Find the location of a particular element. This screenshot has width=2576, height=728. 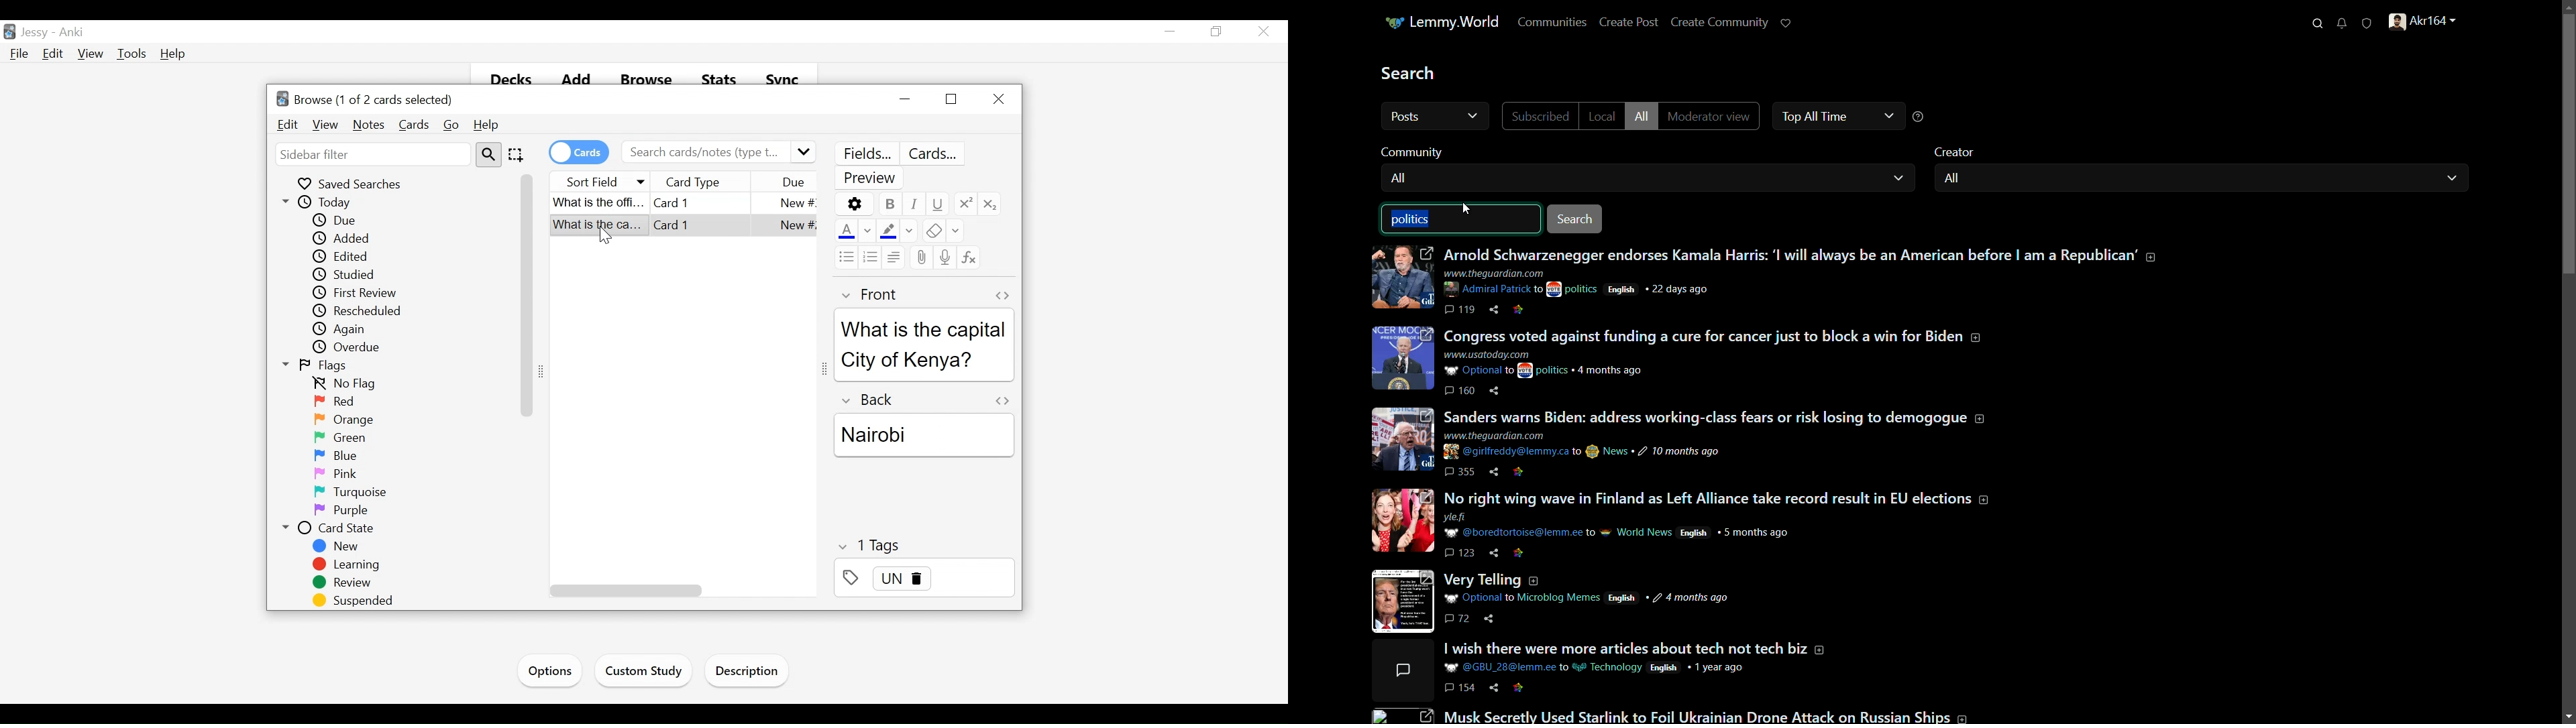

Cards is located at coordinates (414, 125).